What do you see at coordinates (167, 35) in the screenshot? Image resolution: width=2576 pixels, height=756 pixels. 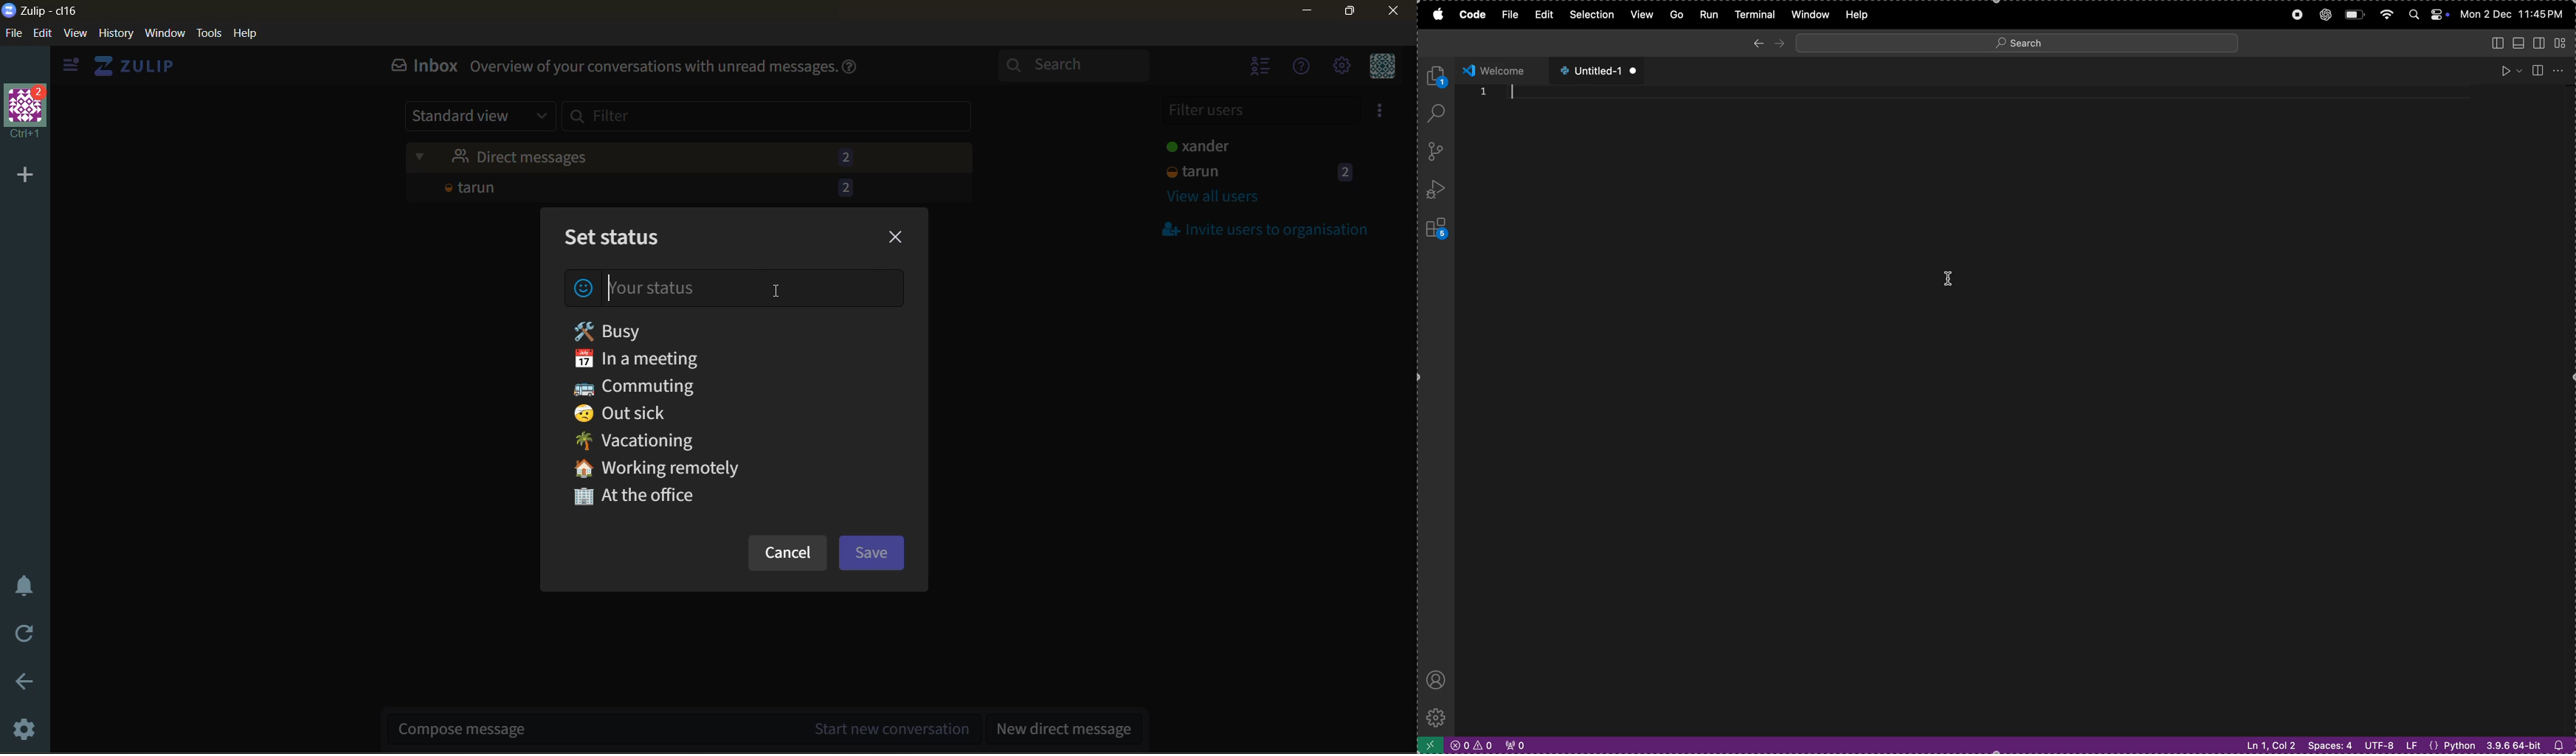 I see `window` at bounding box center [167, 35].